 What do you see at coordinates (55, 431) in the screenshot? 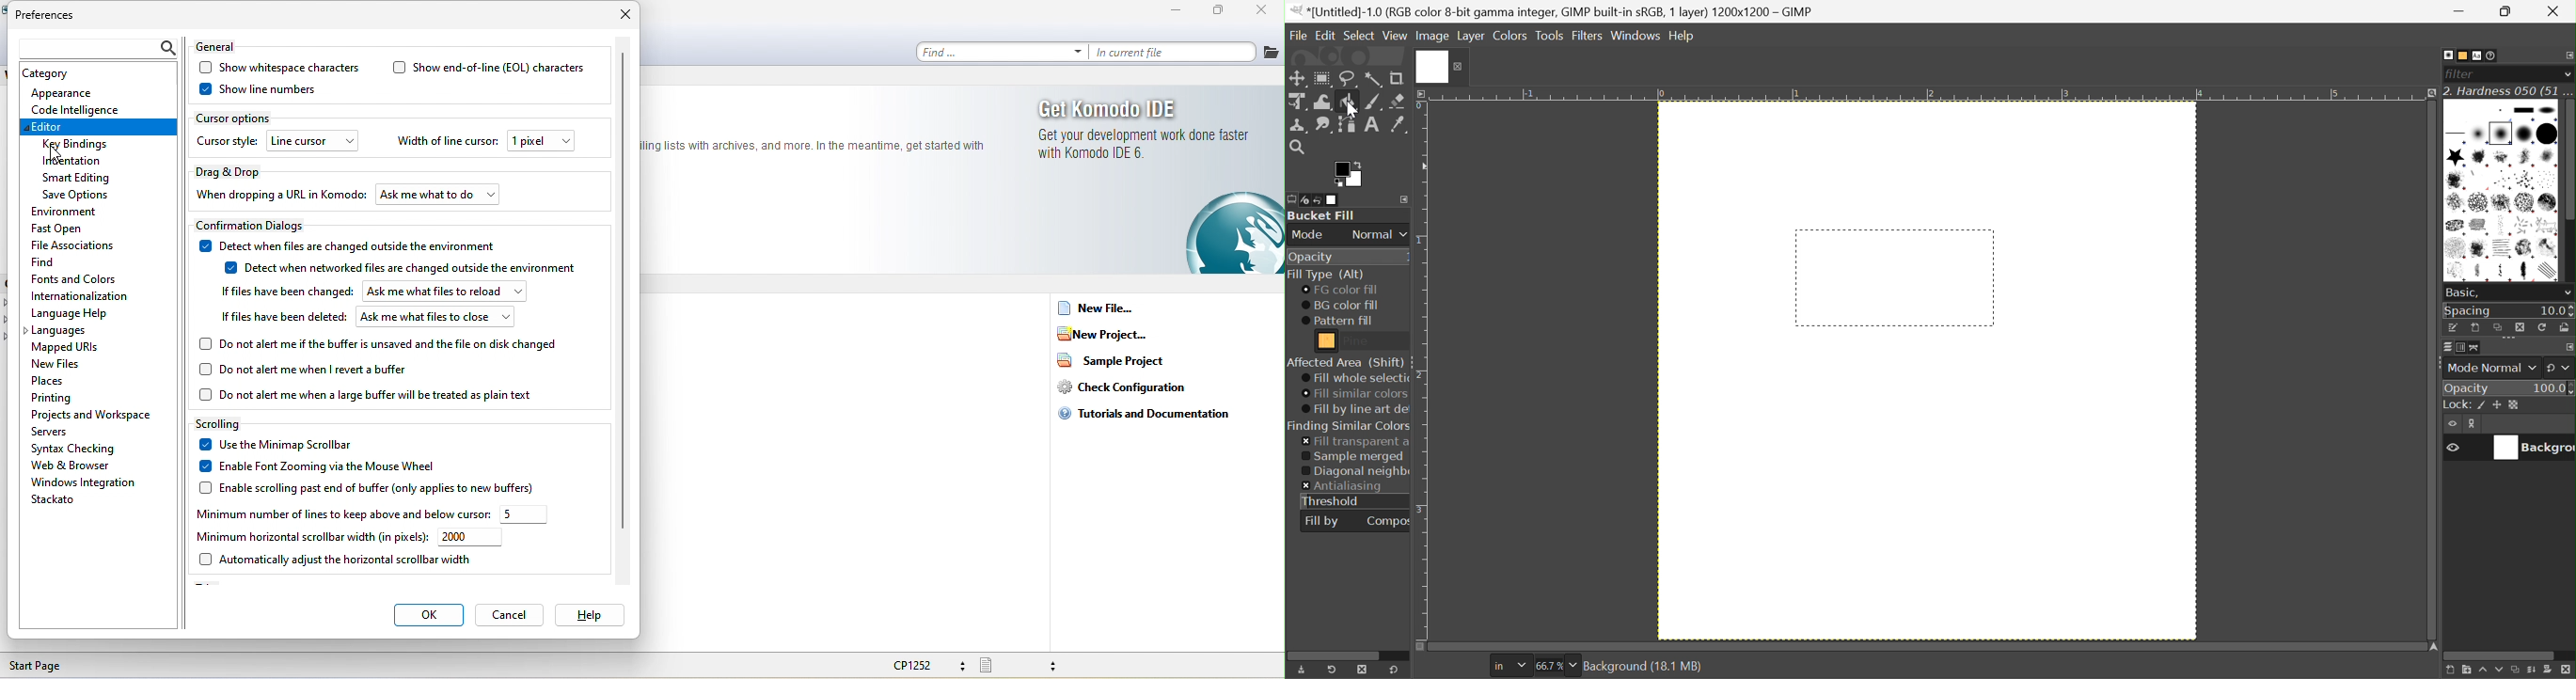
I see `serves` at bounding box center [55, 431].